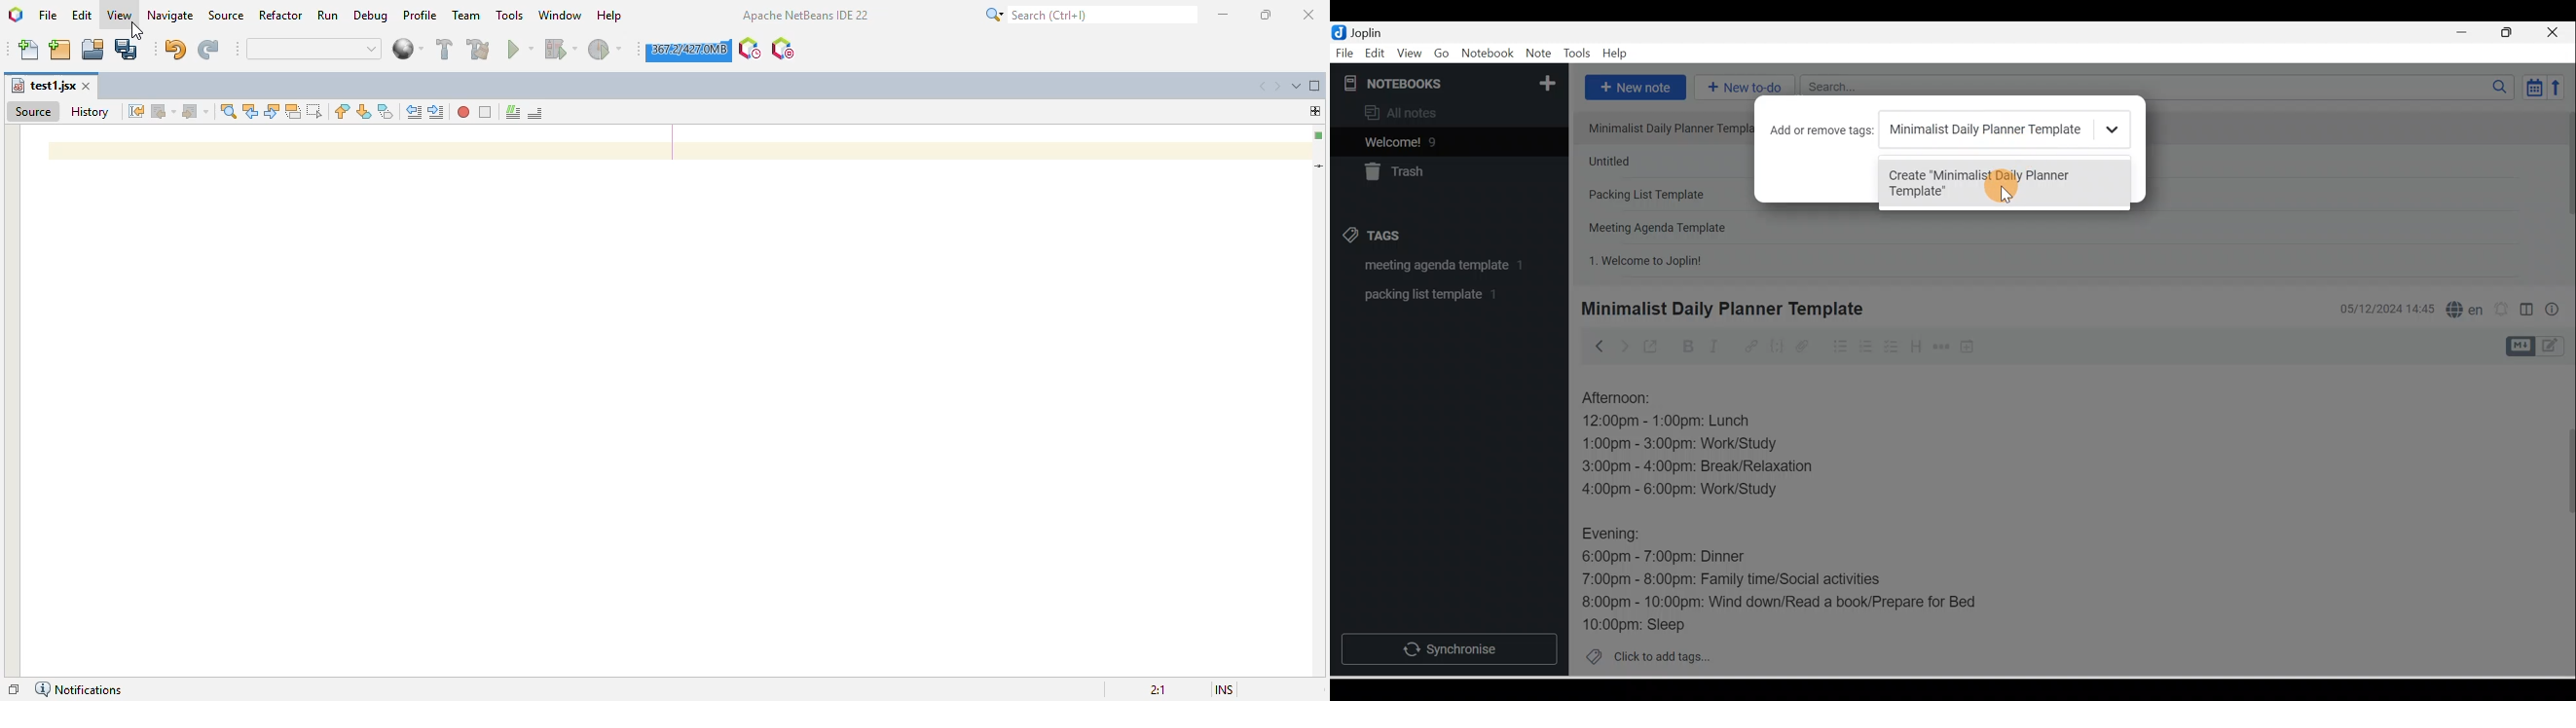  What do you see at coordinates (2527, 312) in the screenshot?
I see `Toggle editors` at bounding box center [2527, 312].